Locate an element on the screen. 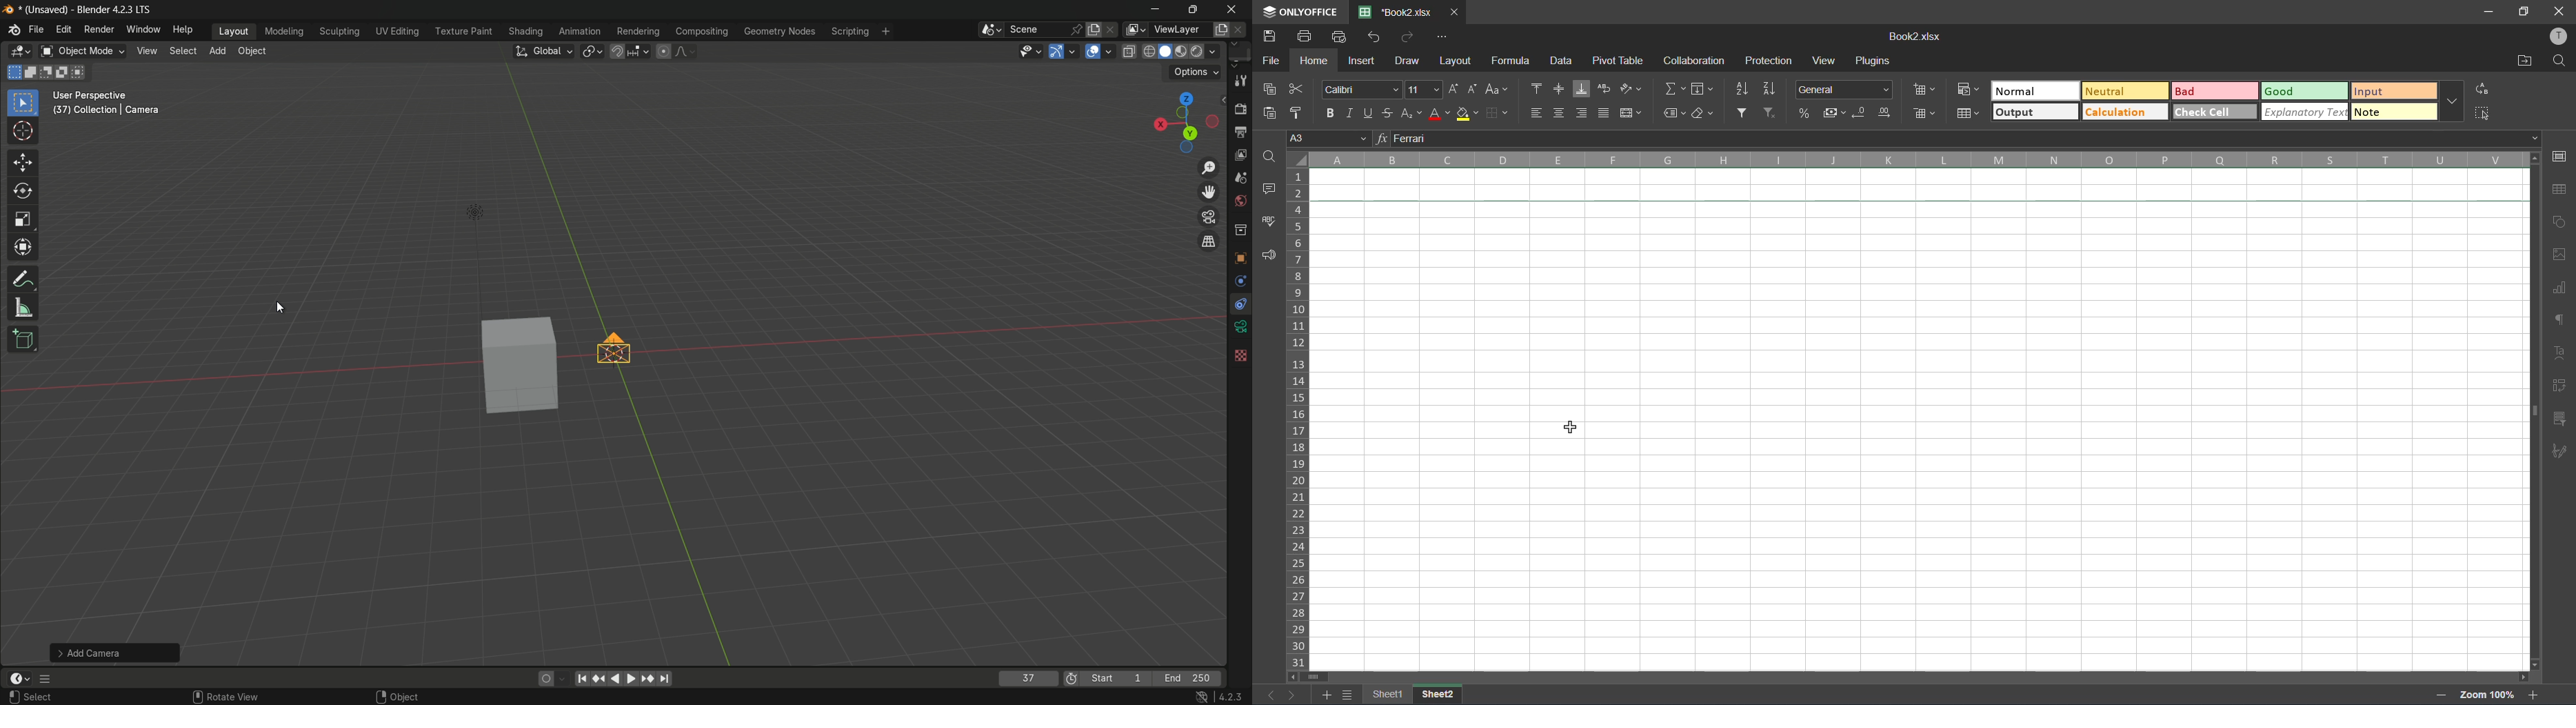  show gizmo is located at coordinates (1056, 51).